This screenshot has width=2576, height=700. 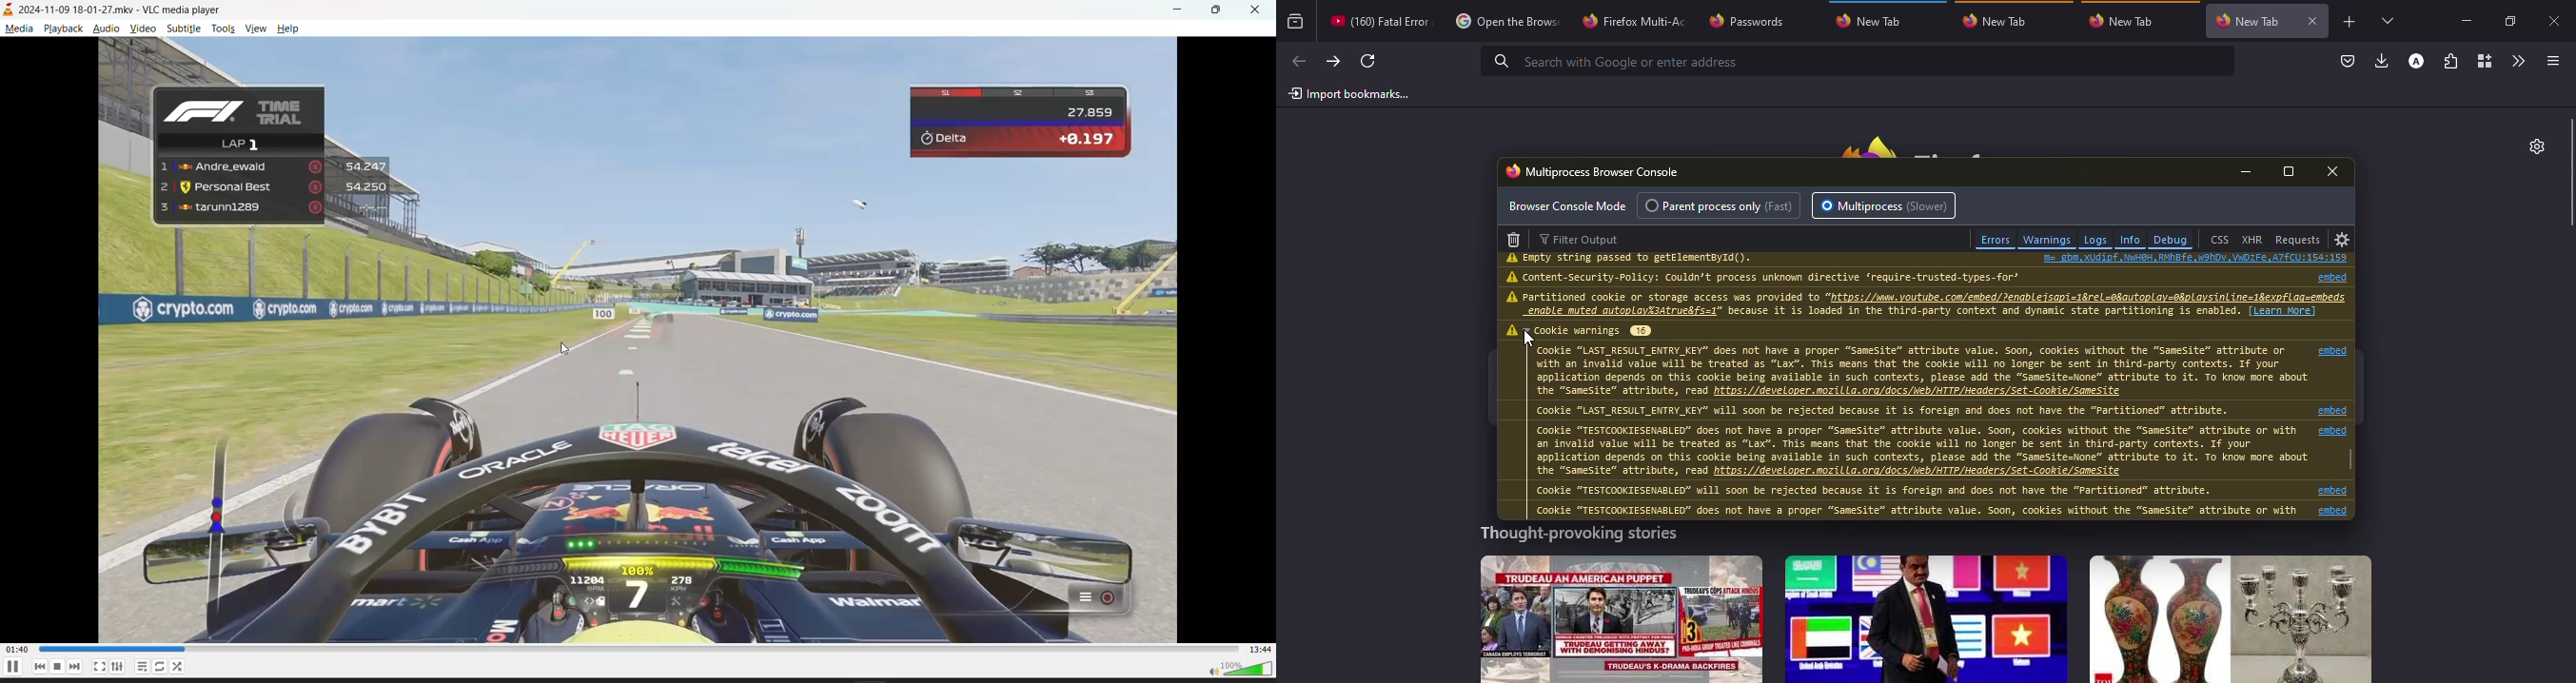 What do you see at coordinates (1995, 239) in the screenshot?
I see `errors` at bounding box center [1995, 239].